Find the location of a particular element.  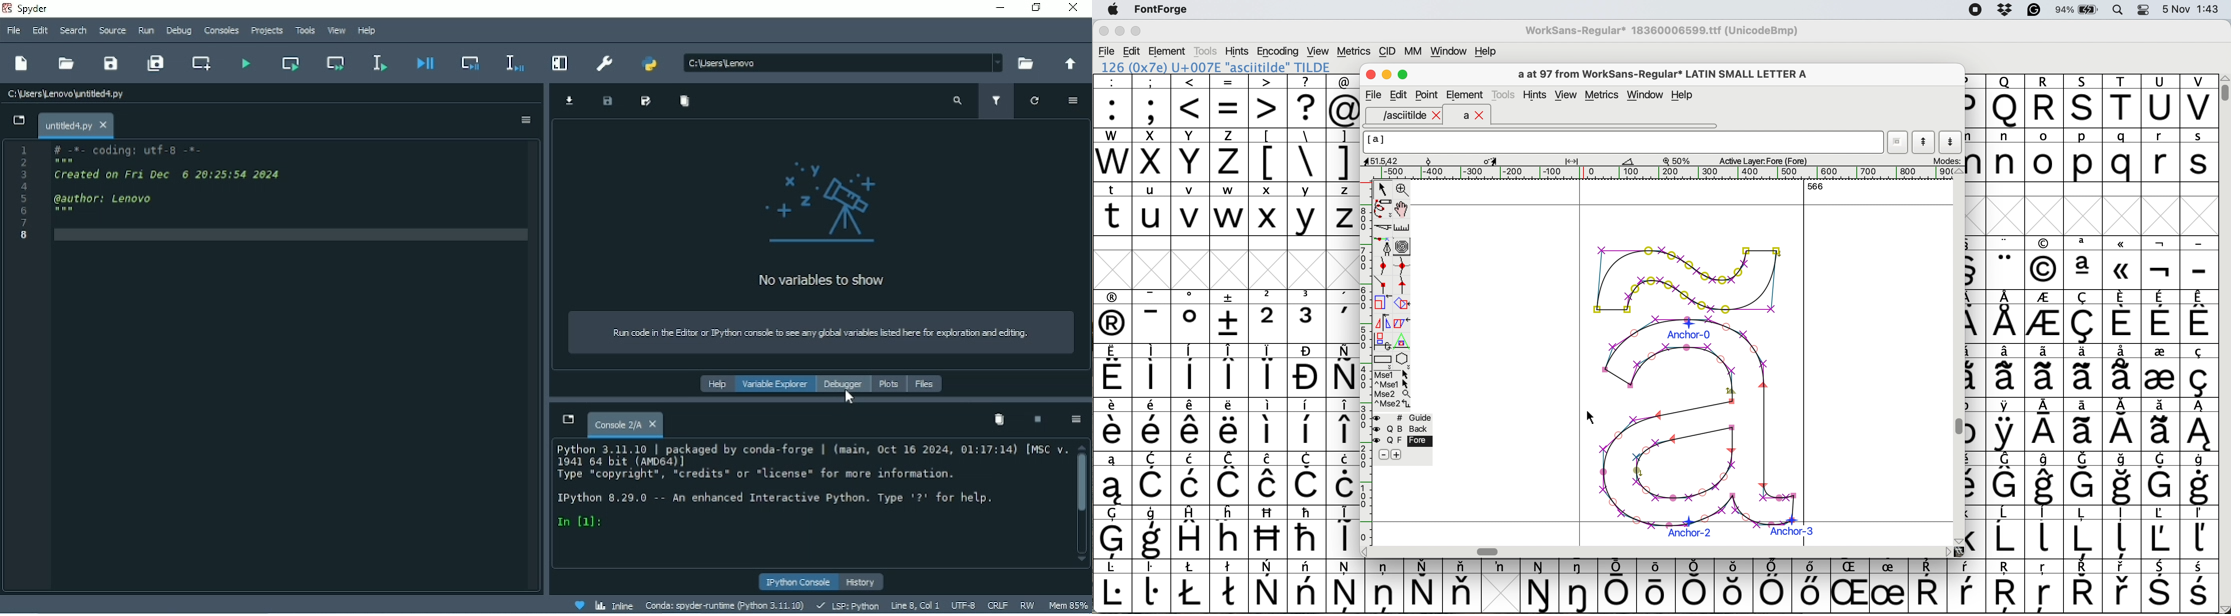

draw freehand curve is located at coordinates (1382, 208).